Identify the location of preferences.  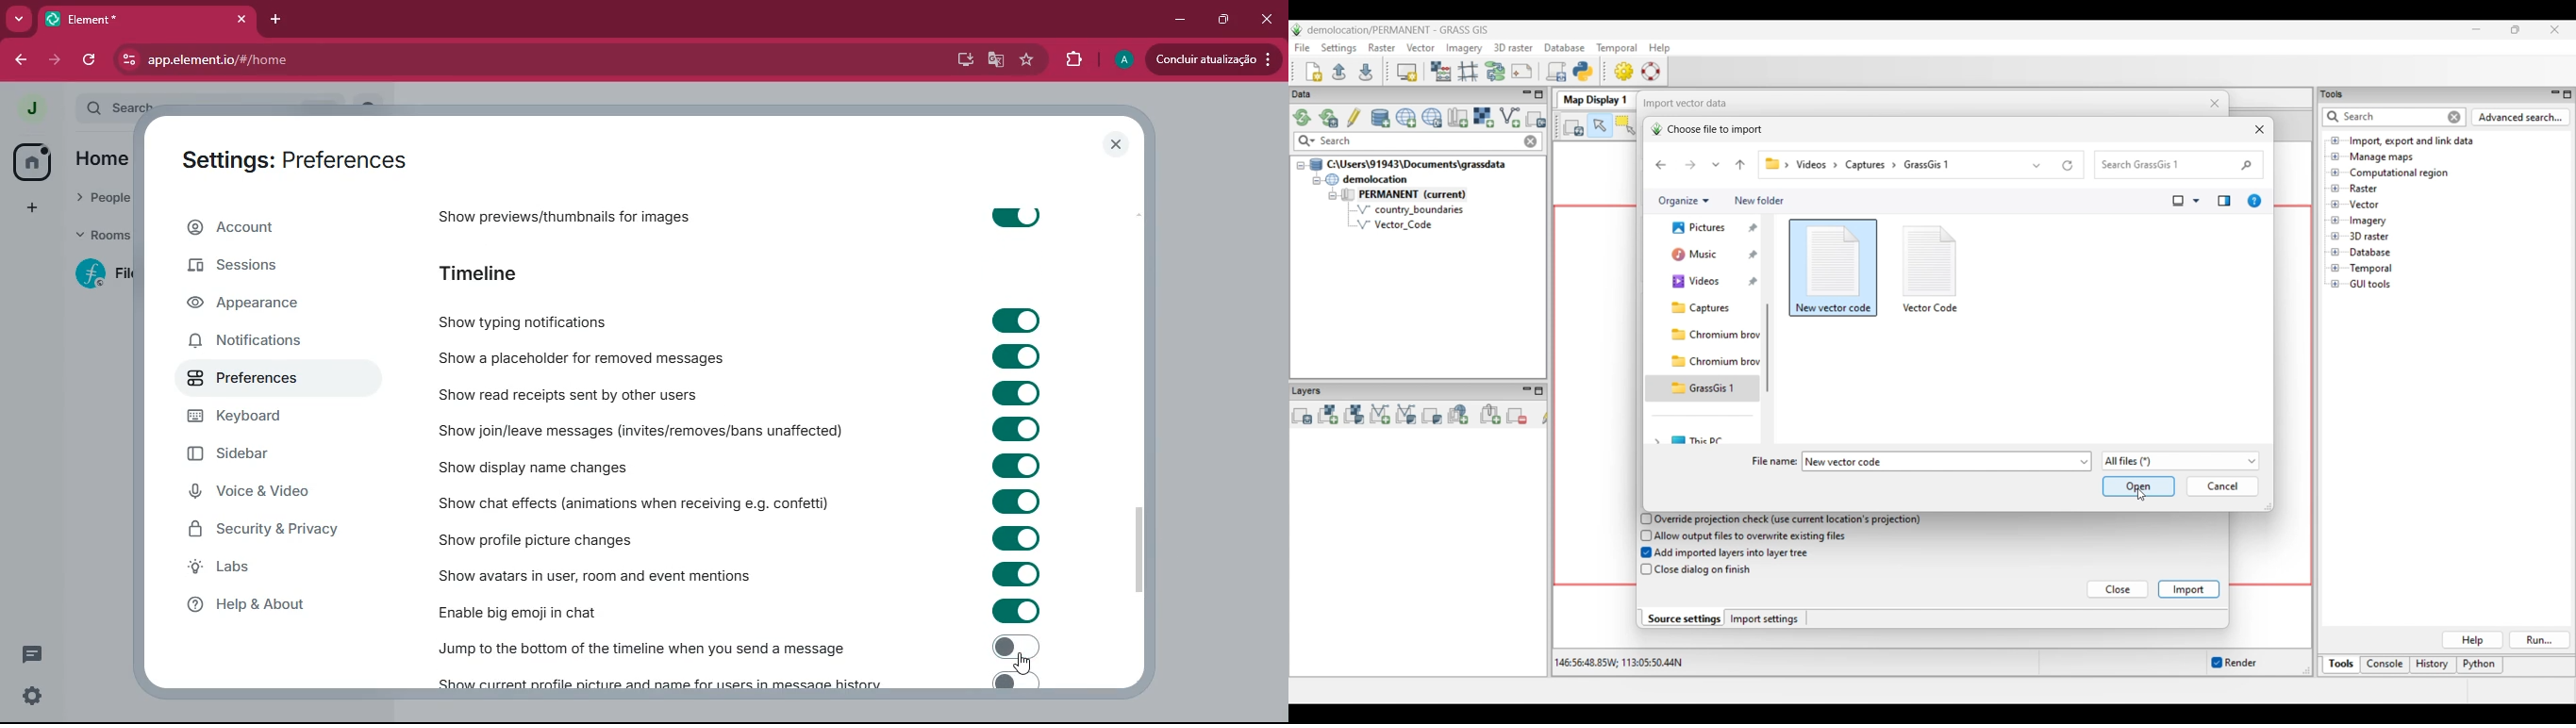
(265, 377).